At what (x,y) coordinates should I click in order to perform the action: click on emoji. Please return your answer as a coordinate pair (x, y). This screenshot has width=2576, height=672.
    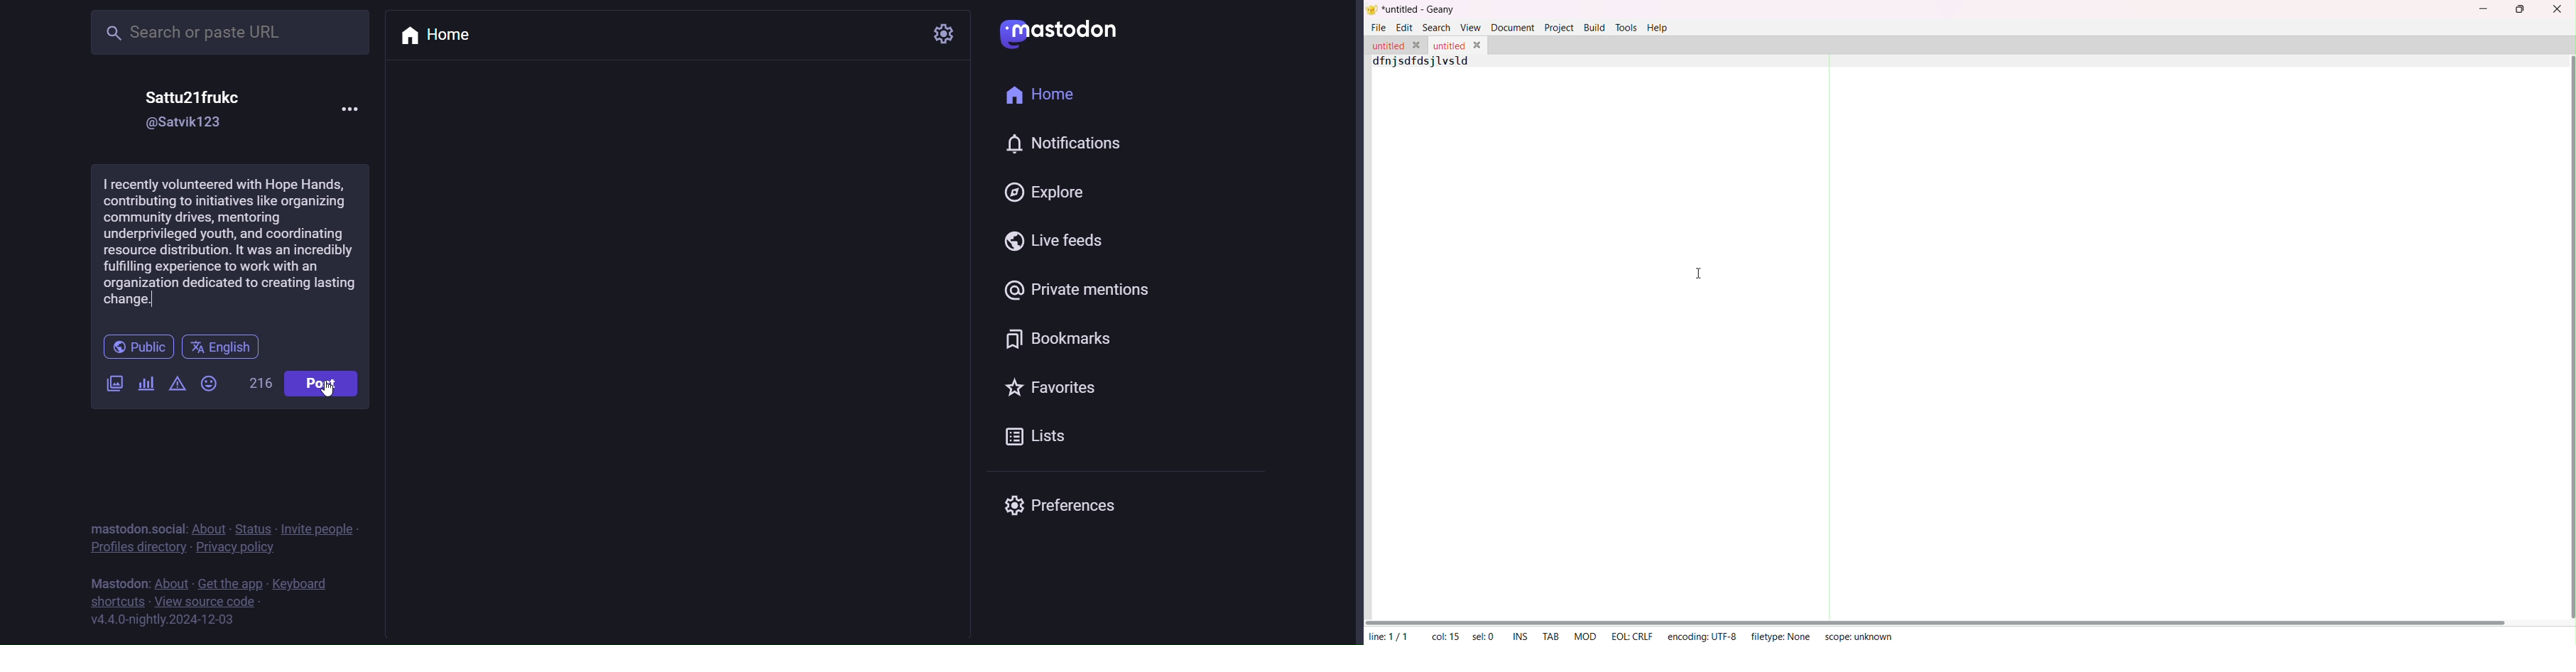
    Looking at the image, I should click on (209, 386).